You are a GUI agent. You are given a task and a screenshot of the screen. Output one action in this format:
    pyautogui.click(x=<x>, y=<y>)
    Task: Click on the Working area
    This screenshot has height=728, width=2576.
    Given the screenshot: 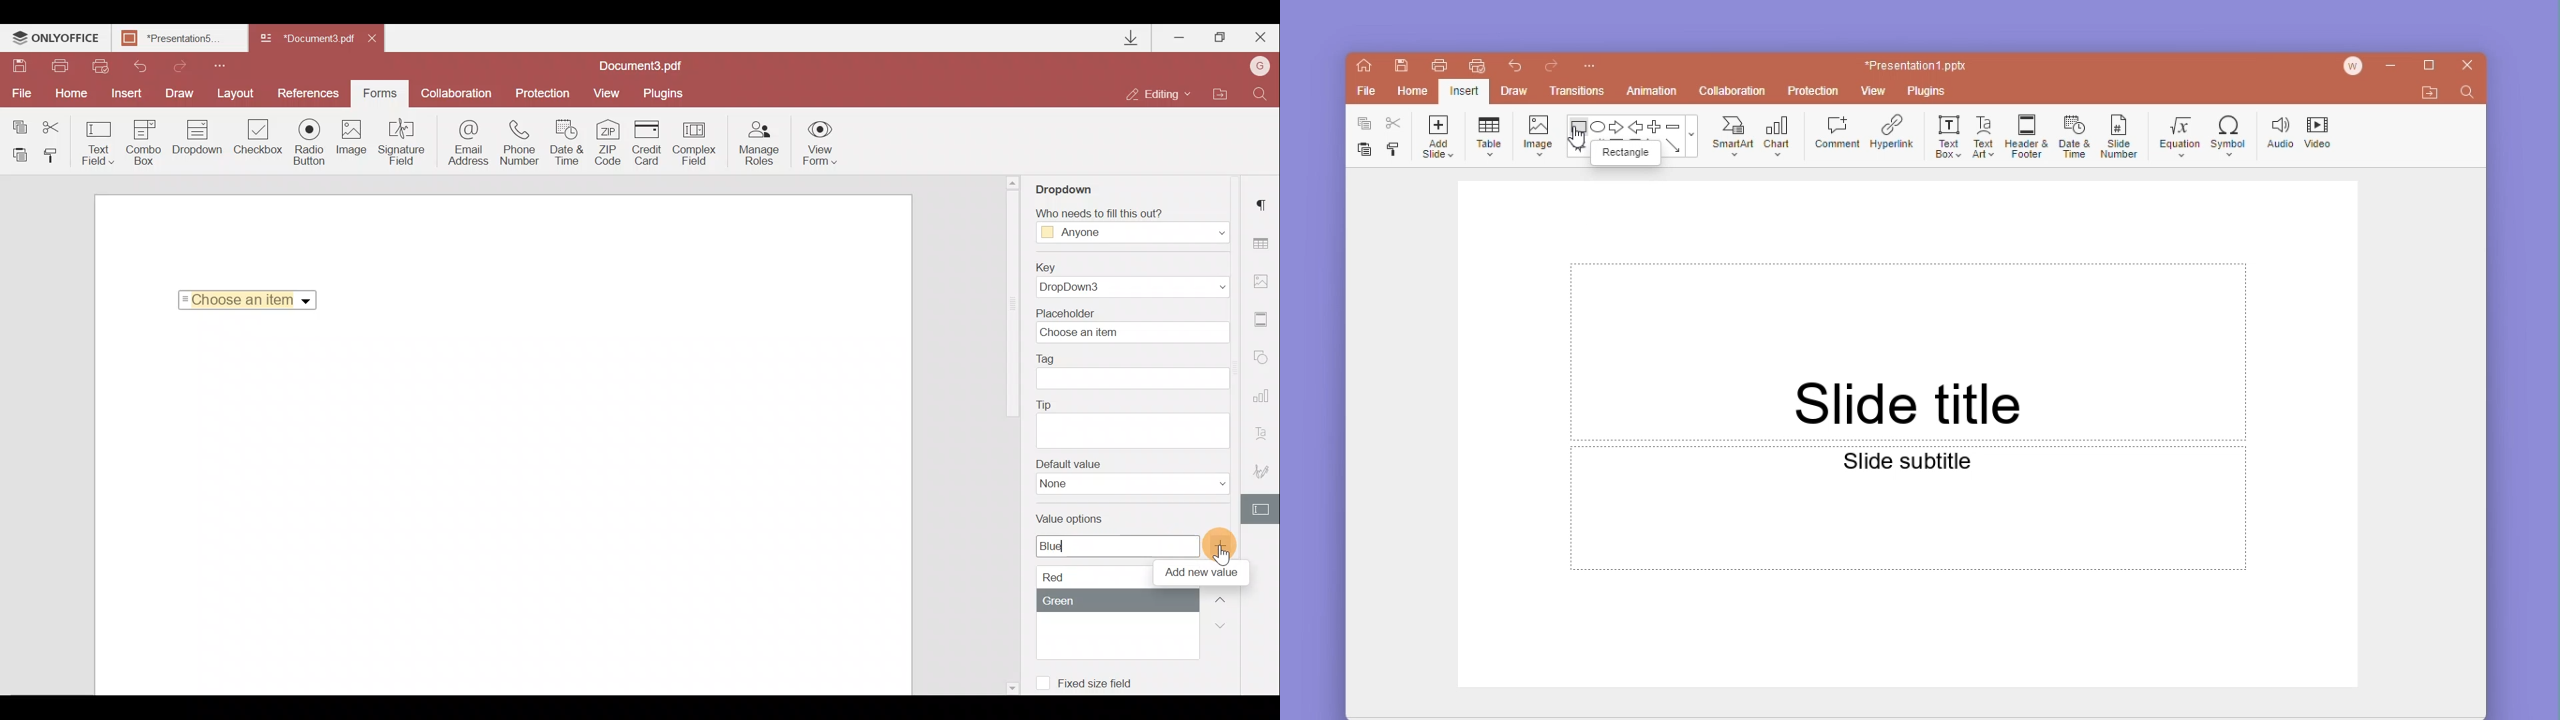 What is the action you would take?
    pyautogui.click(x=501, y=509)
    